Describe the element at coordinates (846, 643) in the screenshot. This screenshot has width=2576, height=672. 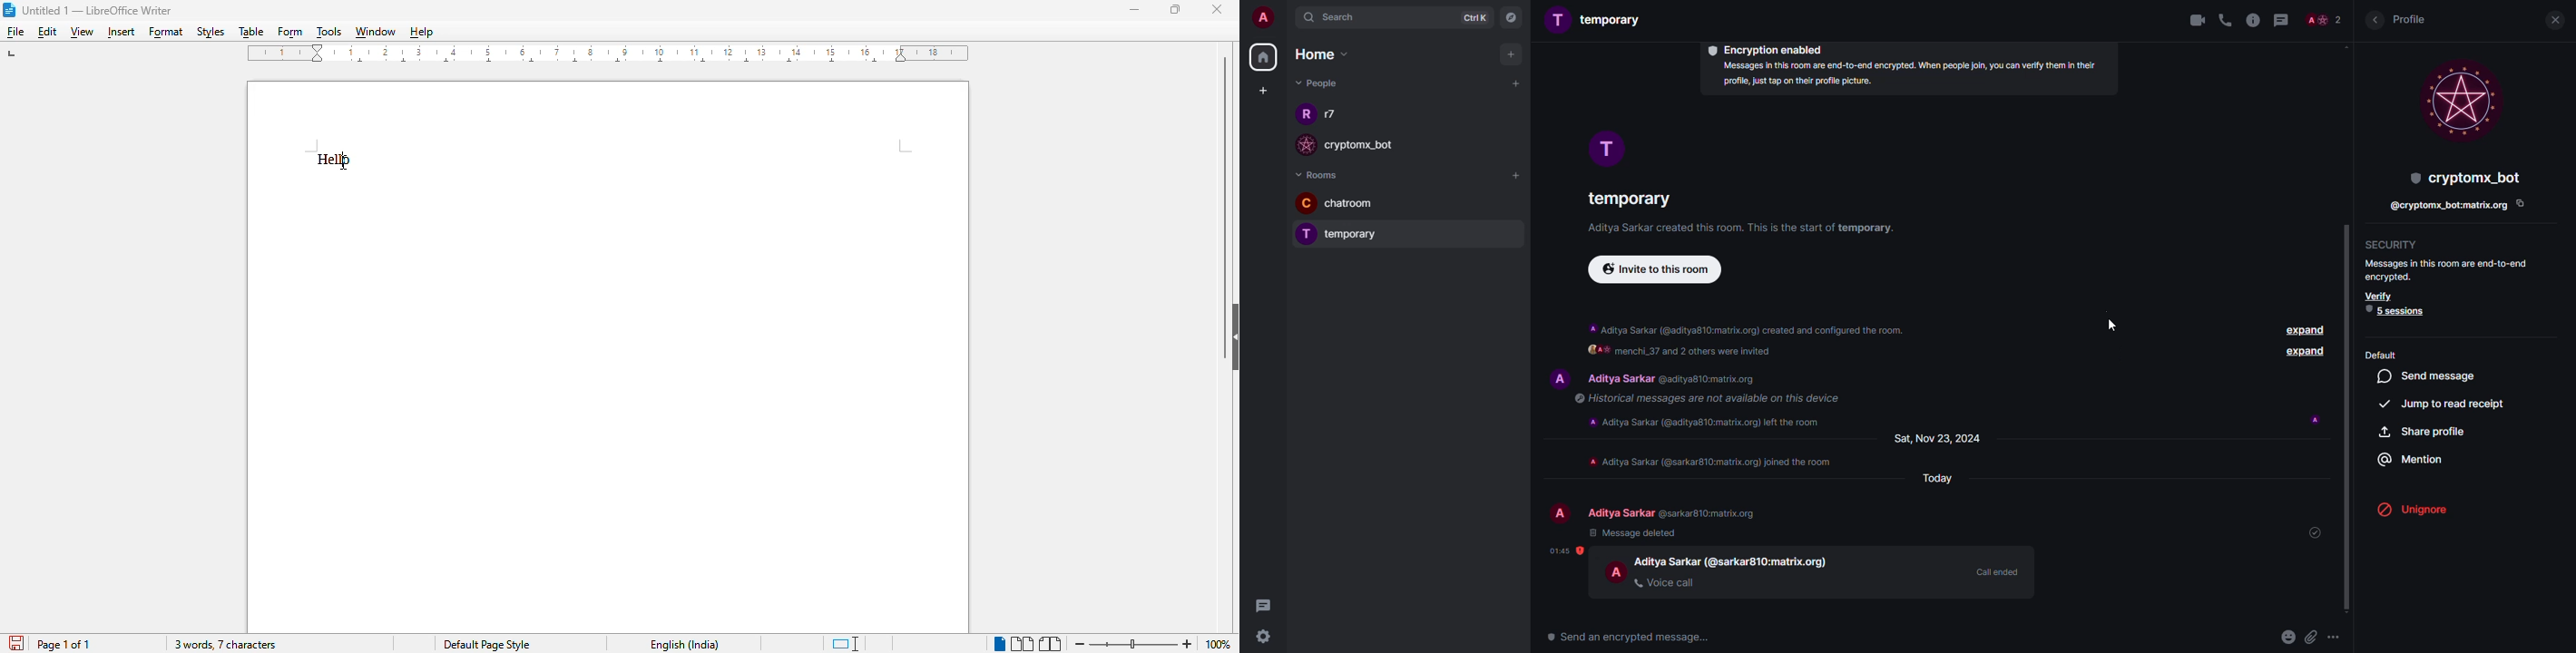
I see `standard selection` at that location.